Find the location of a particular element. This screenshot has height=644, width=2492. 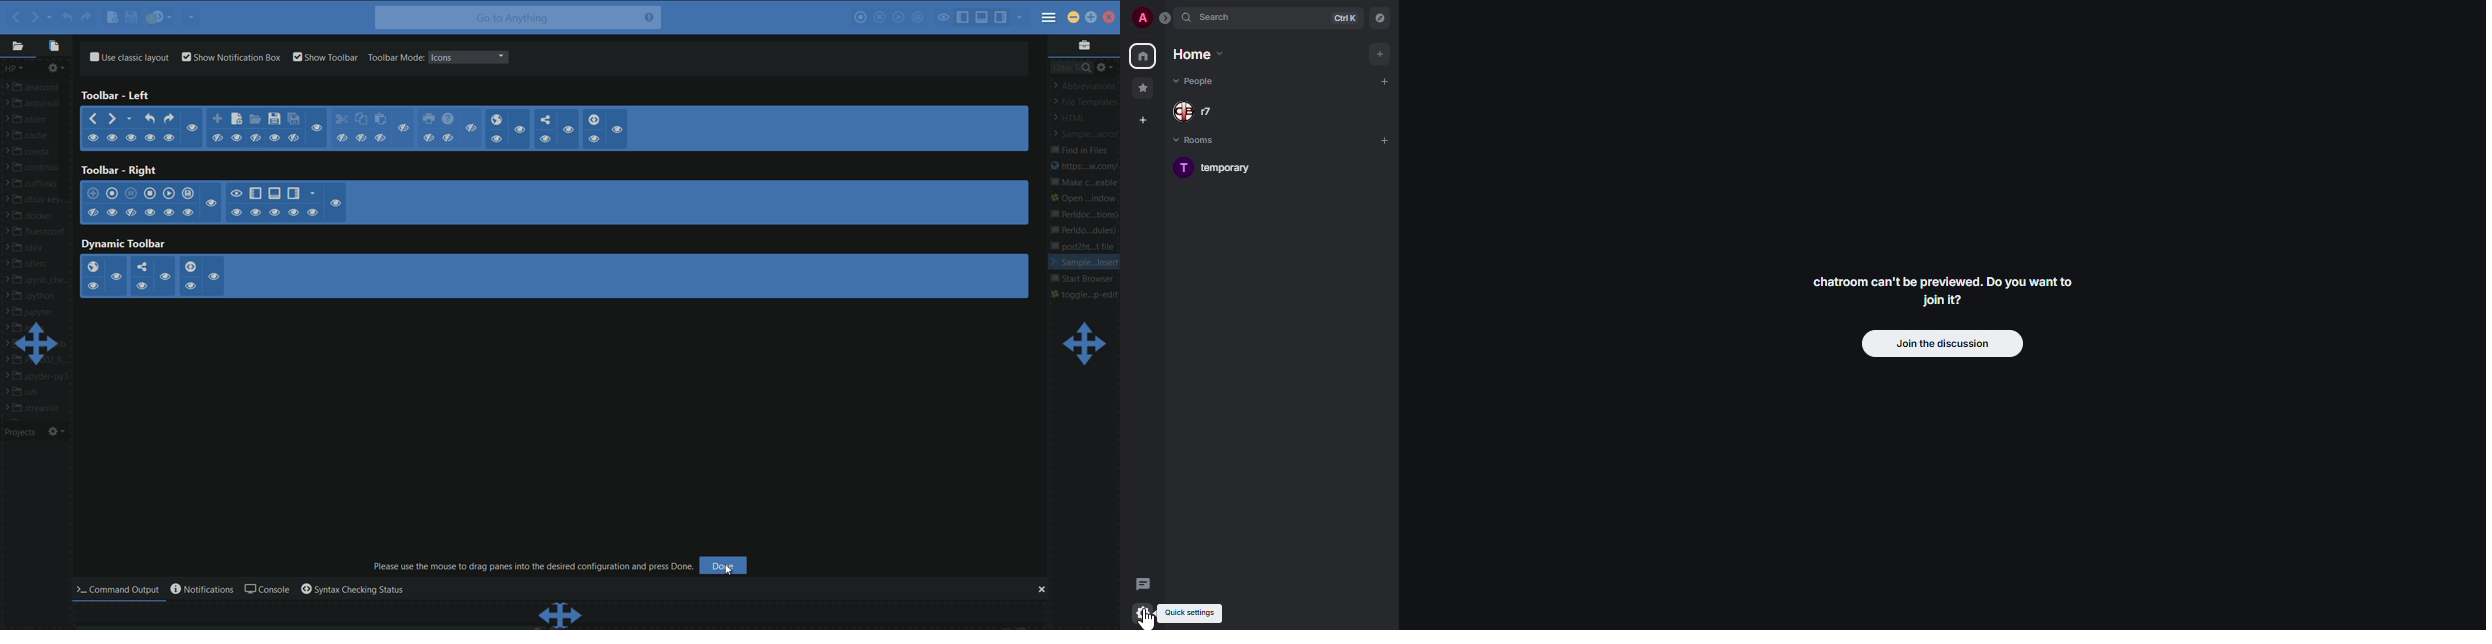

create space is located at coordinates (1144, 121).